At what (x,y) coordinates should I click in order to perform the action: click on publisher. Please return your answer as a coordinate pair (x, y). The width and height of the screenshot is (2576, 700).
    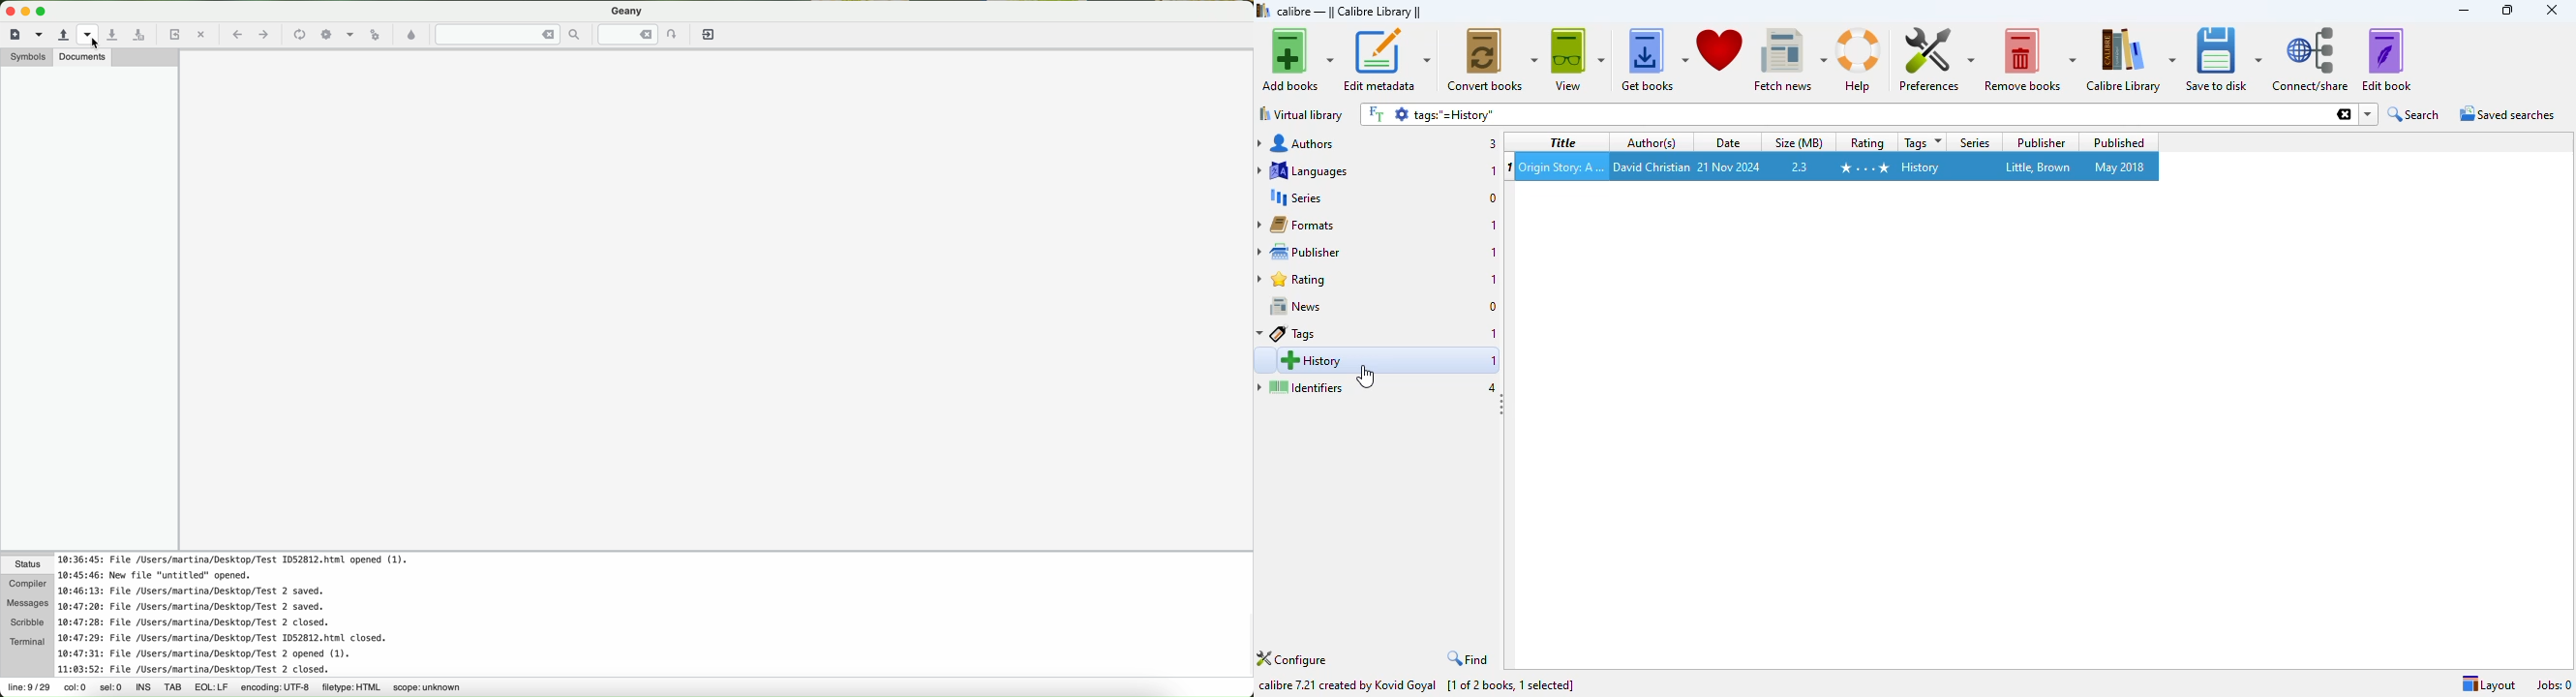
    Looking at the image, I should click on (2041, 142).